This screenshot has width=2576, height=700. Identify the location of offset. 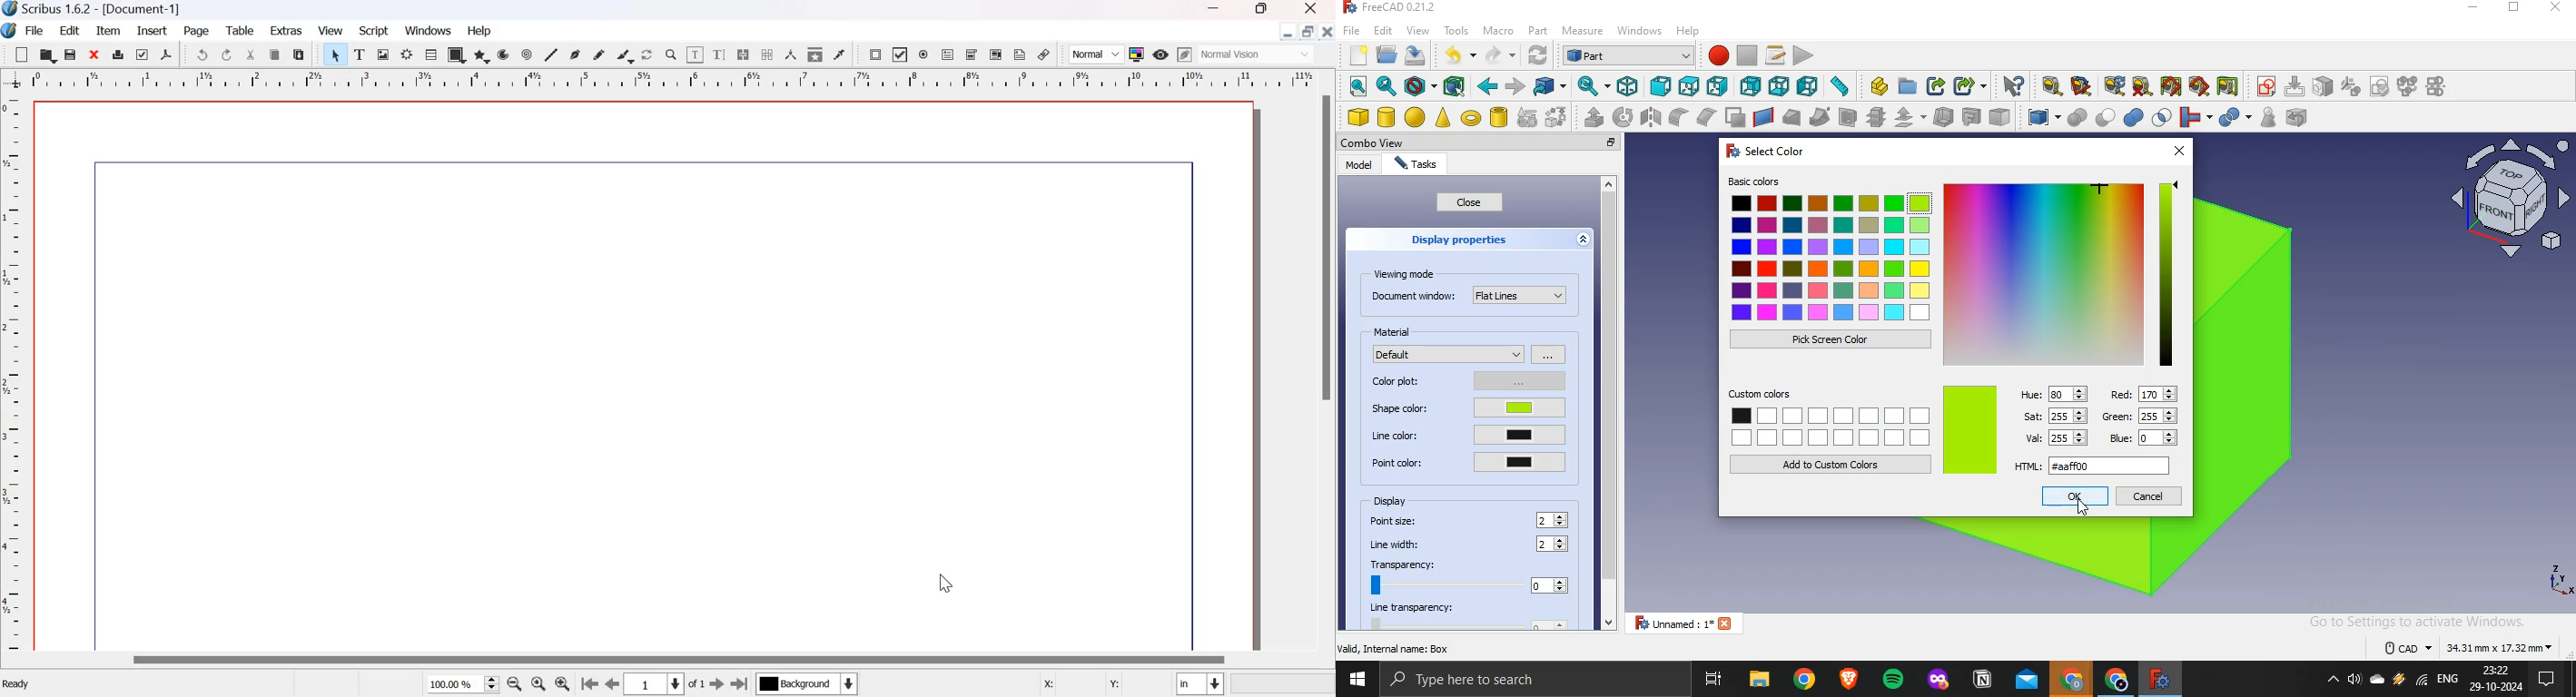
(1909, 117).